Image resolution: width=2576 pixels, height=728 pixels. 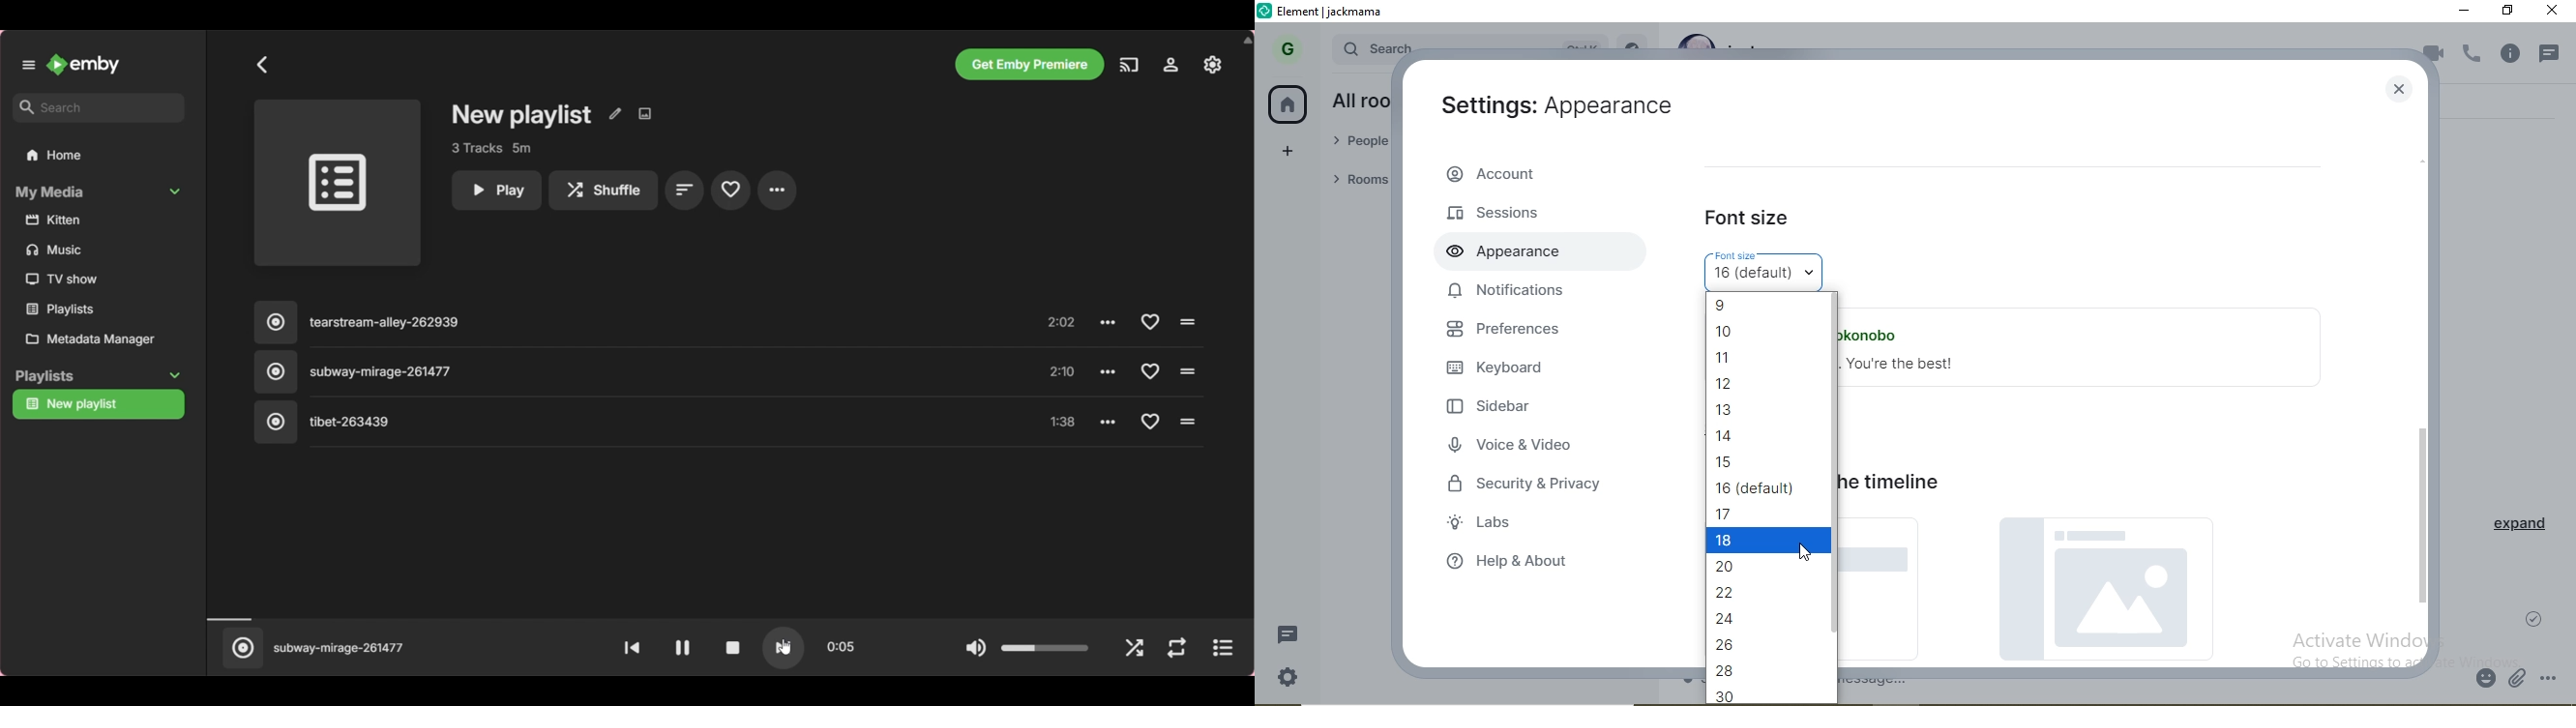 I want to click on Edit metadata, so click(x=614, y=114).